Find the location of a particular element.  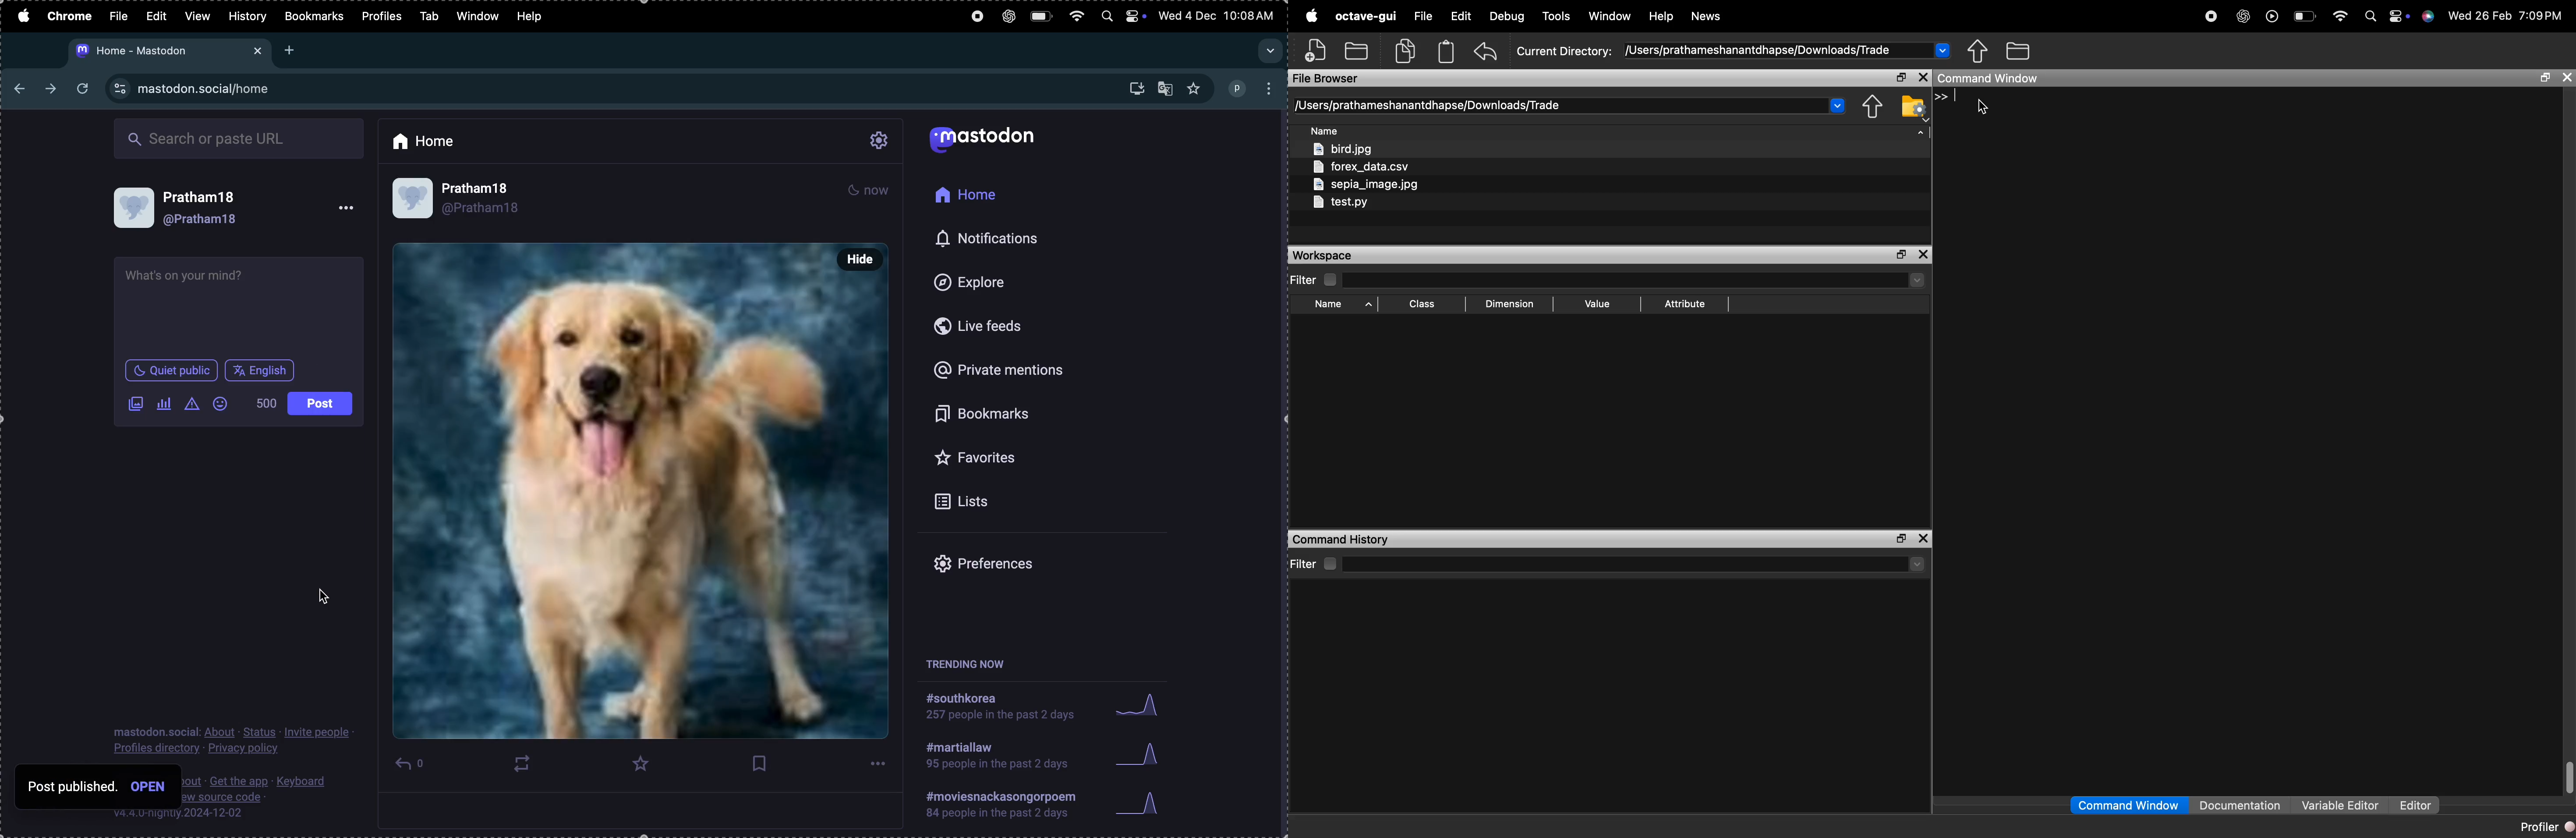

Tab is located at coordinates (428, 14).